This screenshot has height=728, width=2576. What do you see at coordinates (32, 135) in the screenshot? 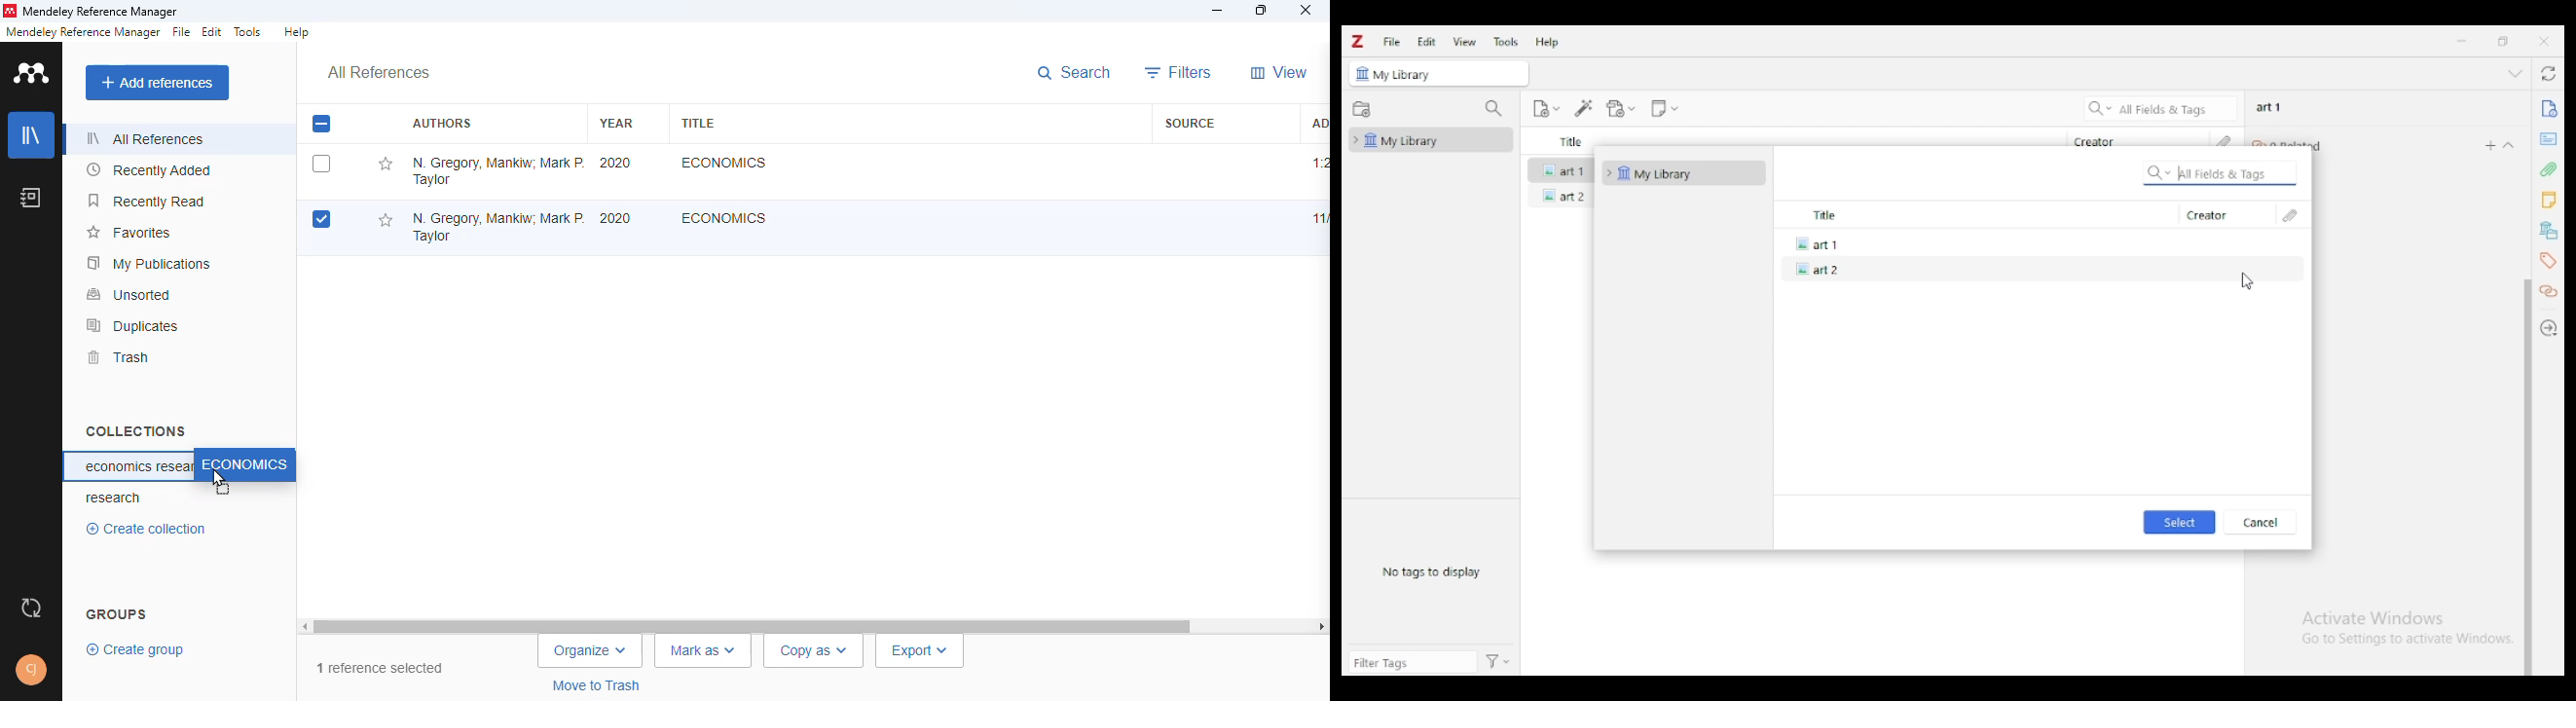
I see `library` at bounding box center [32, 135].